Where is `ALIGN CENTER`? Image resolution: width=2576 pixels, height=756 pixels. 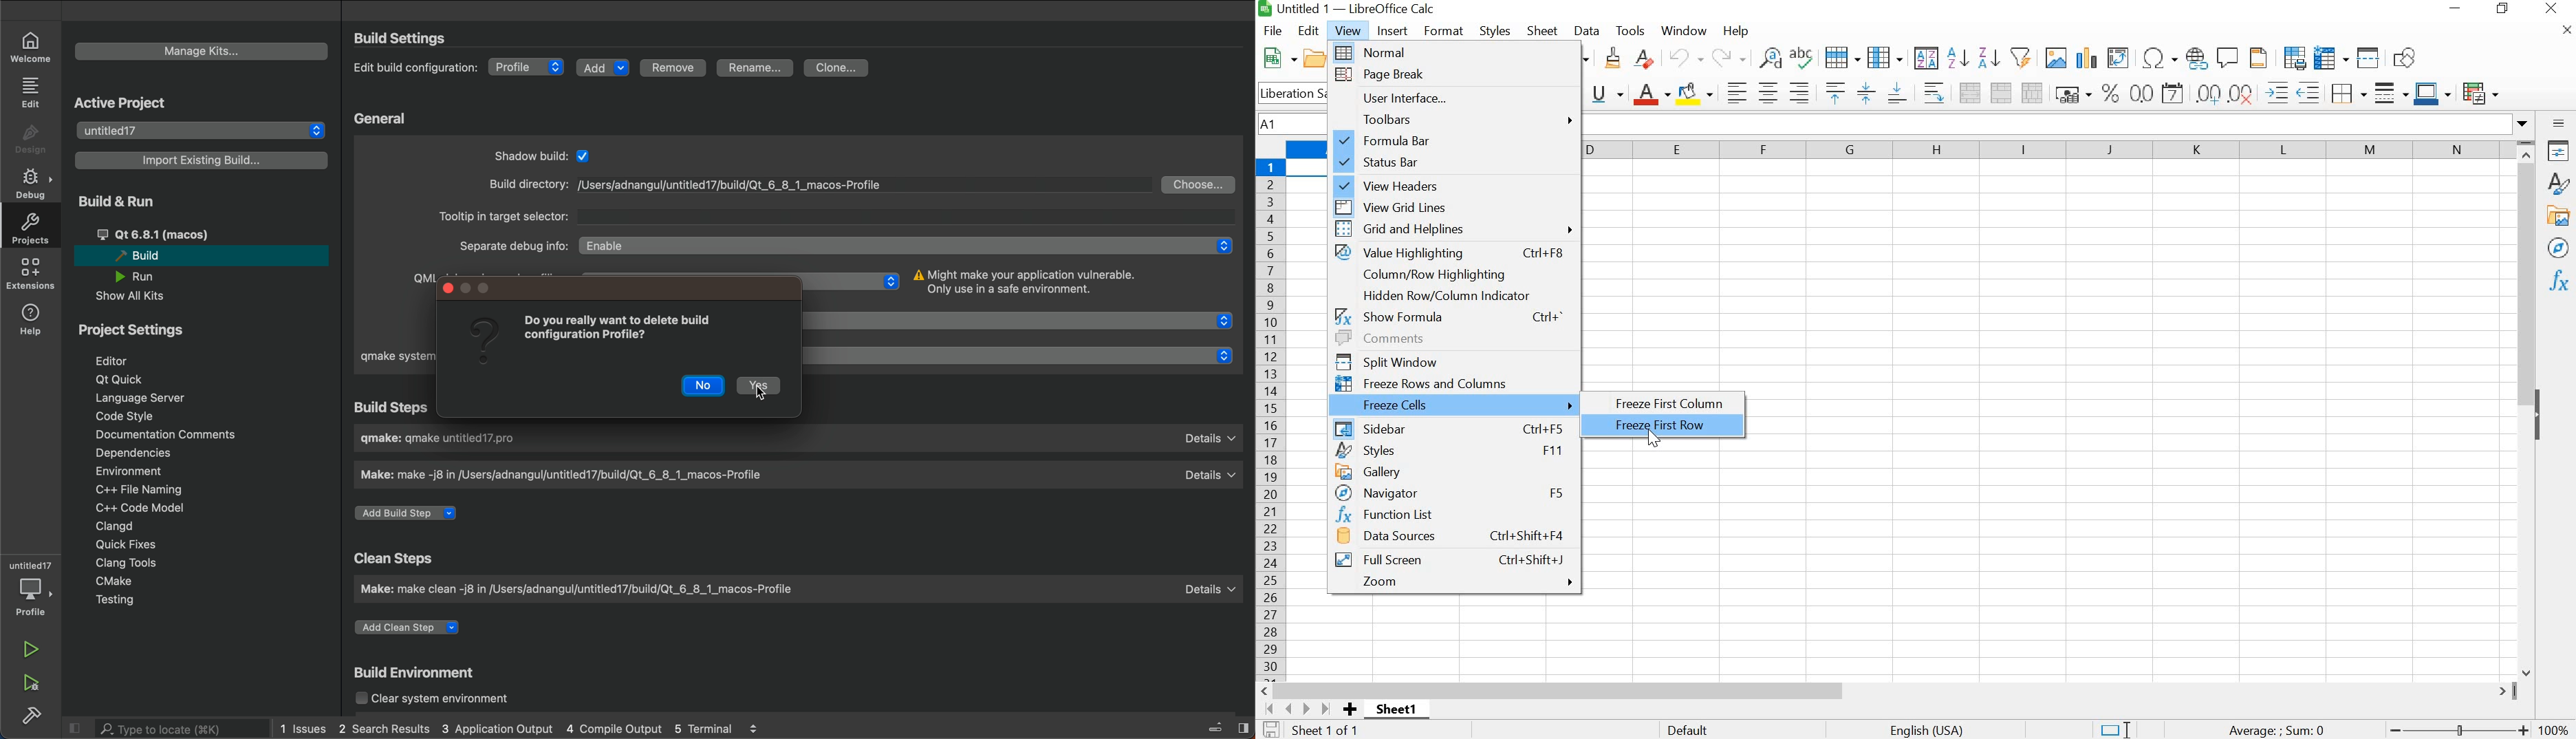
ALIGN CENTER is located at coordinates (1767, 94).